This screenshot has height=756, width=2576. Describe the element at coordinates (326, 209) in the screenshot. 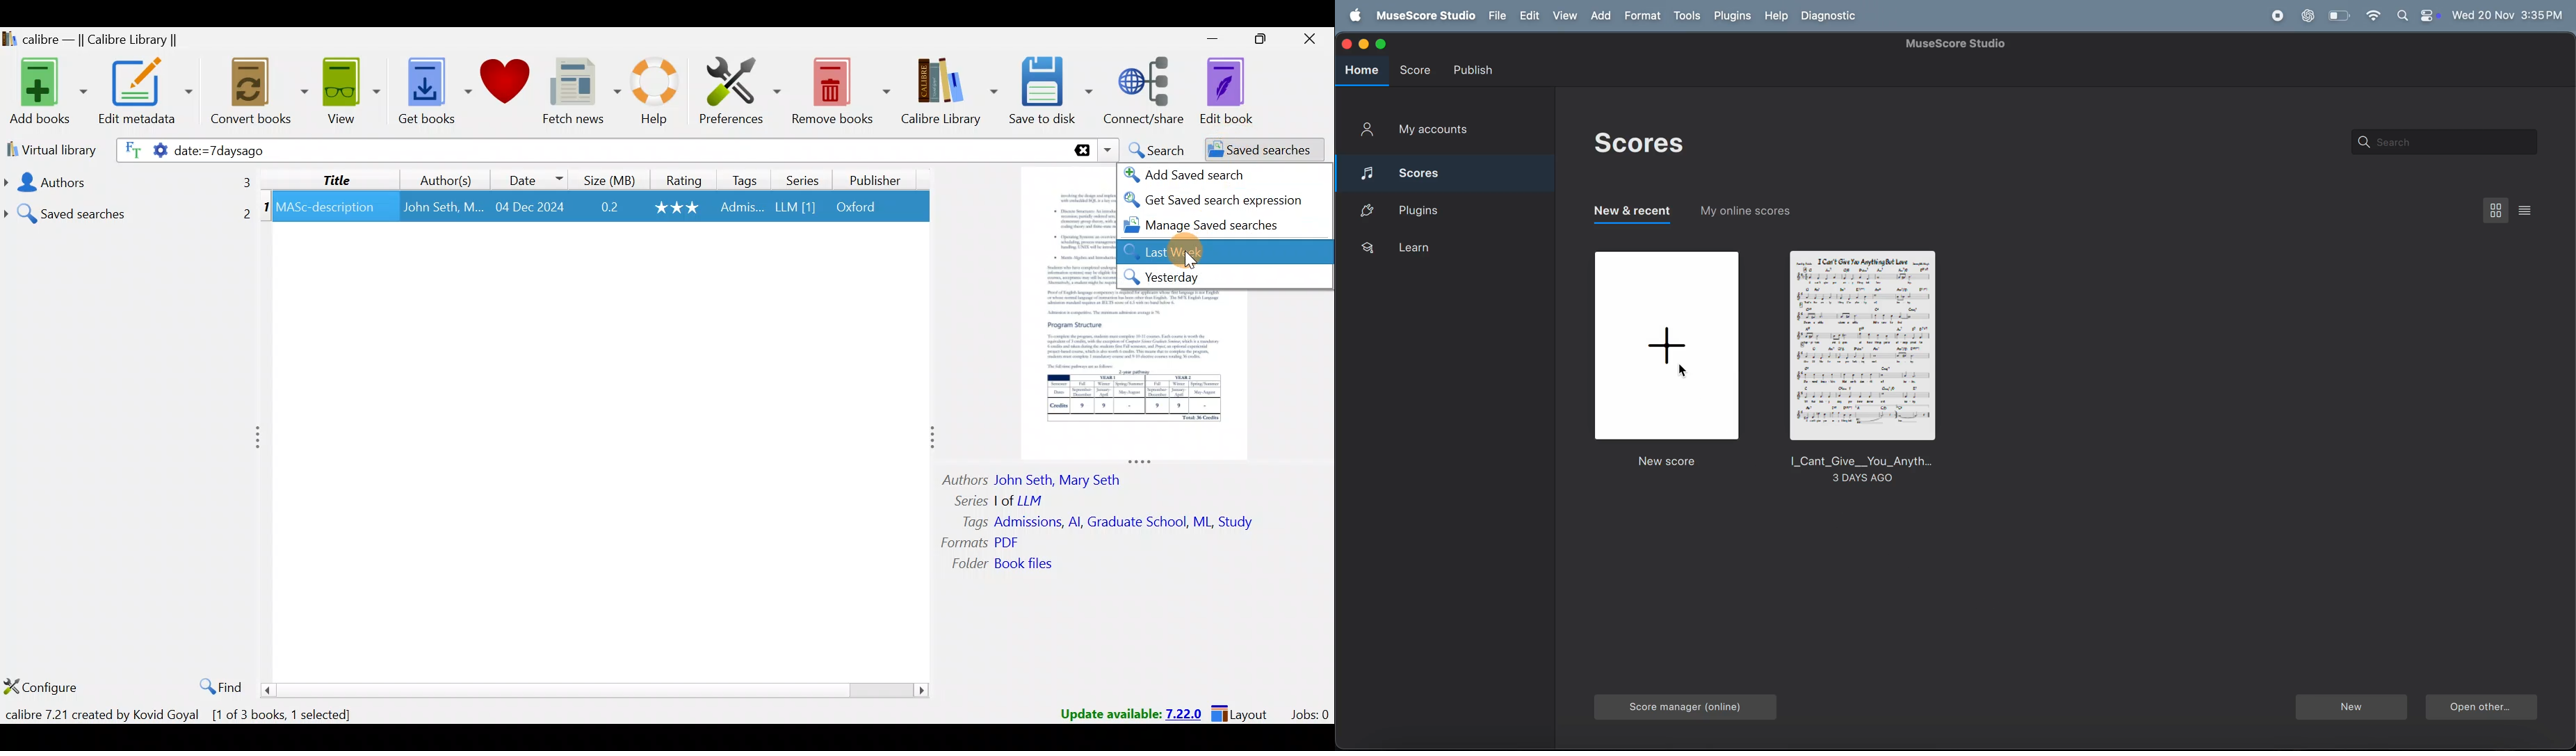

I see `MASc-description` at that location.